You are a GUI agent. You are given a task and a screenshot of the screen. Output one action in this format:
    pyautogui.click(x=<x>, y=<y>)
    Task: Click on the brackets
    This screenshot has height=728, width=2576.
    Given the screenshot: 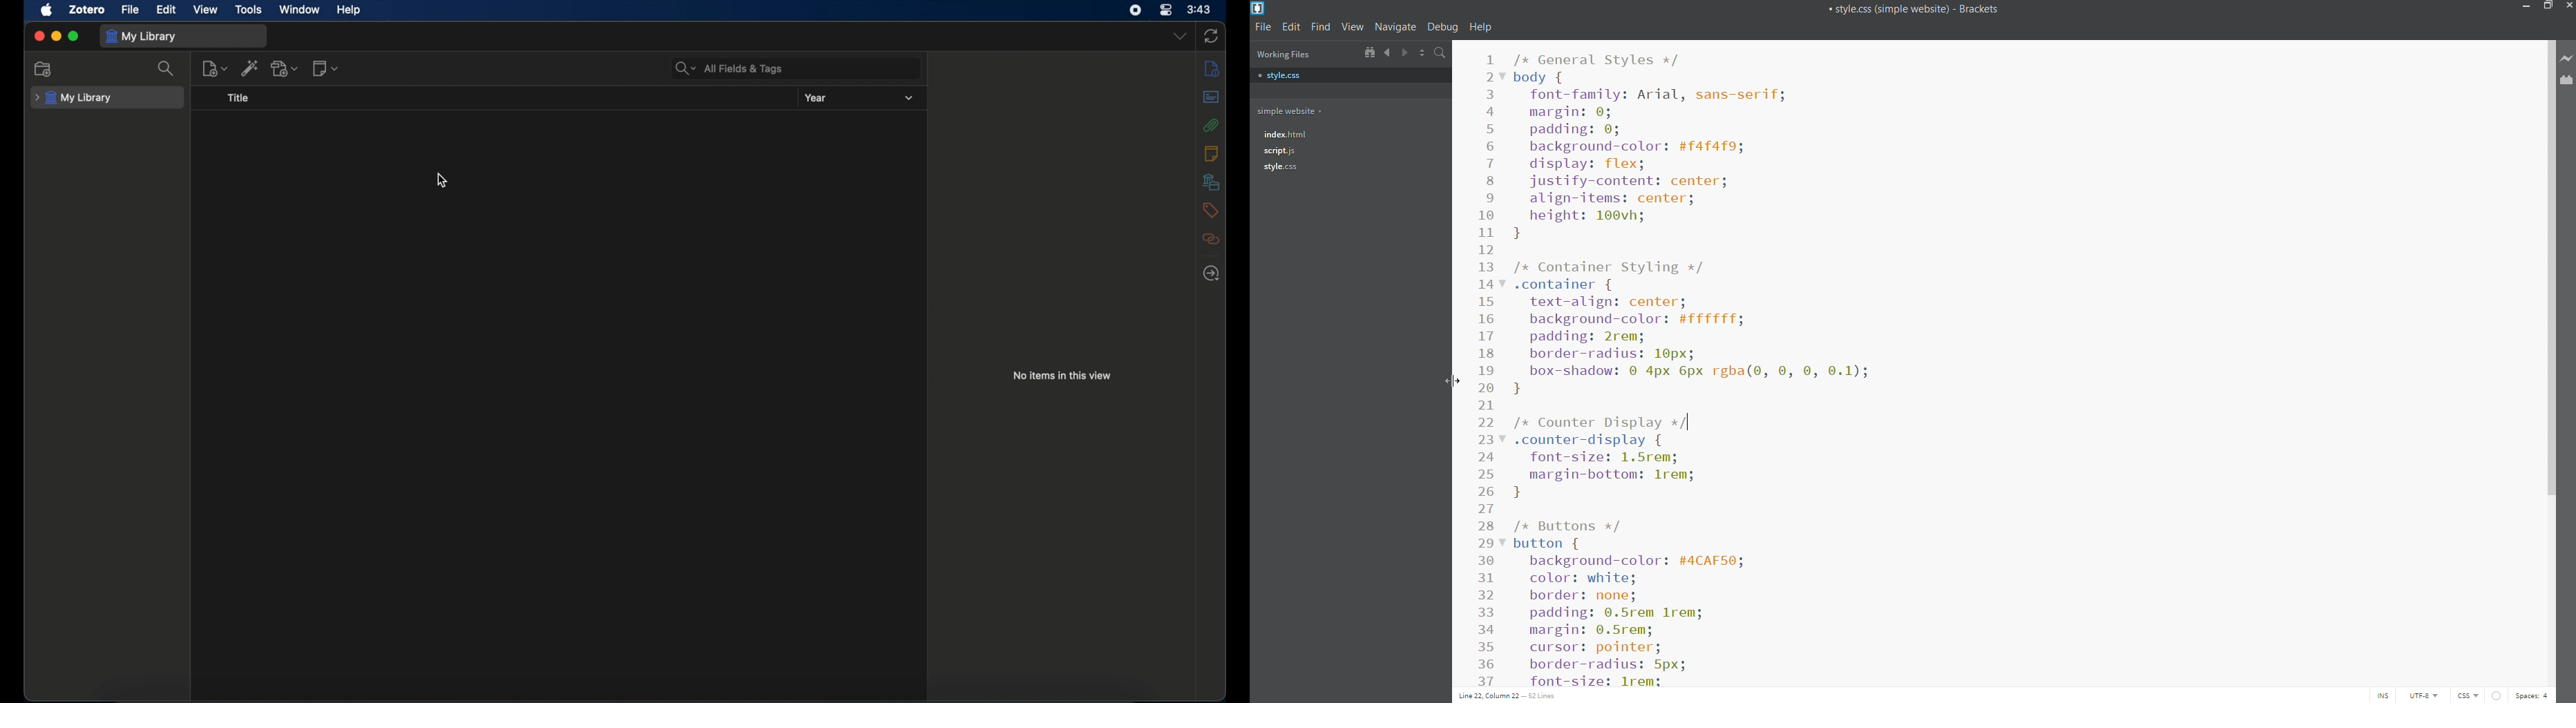 What is the action you would take?
    pyautogui.click(x=1260, y=8)
    